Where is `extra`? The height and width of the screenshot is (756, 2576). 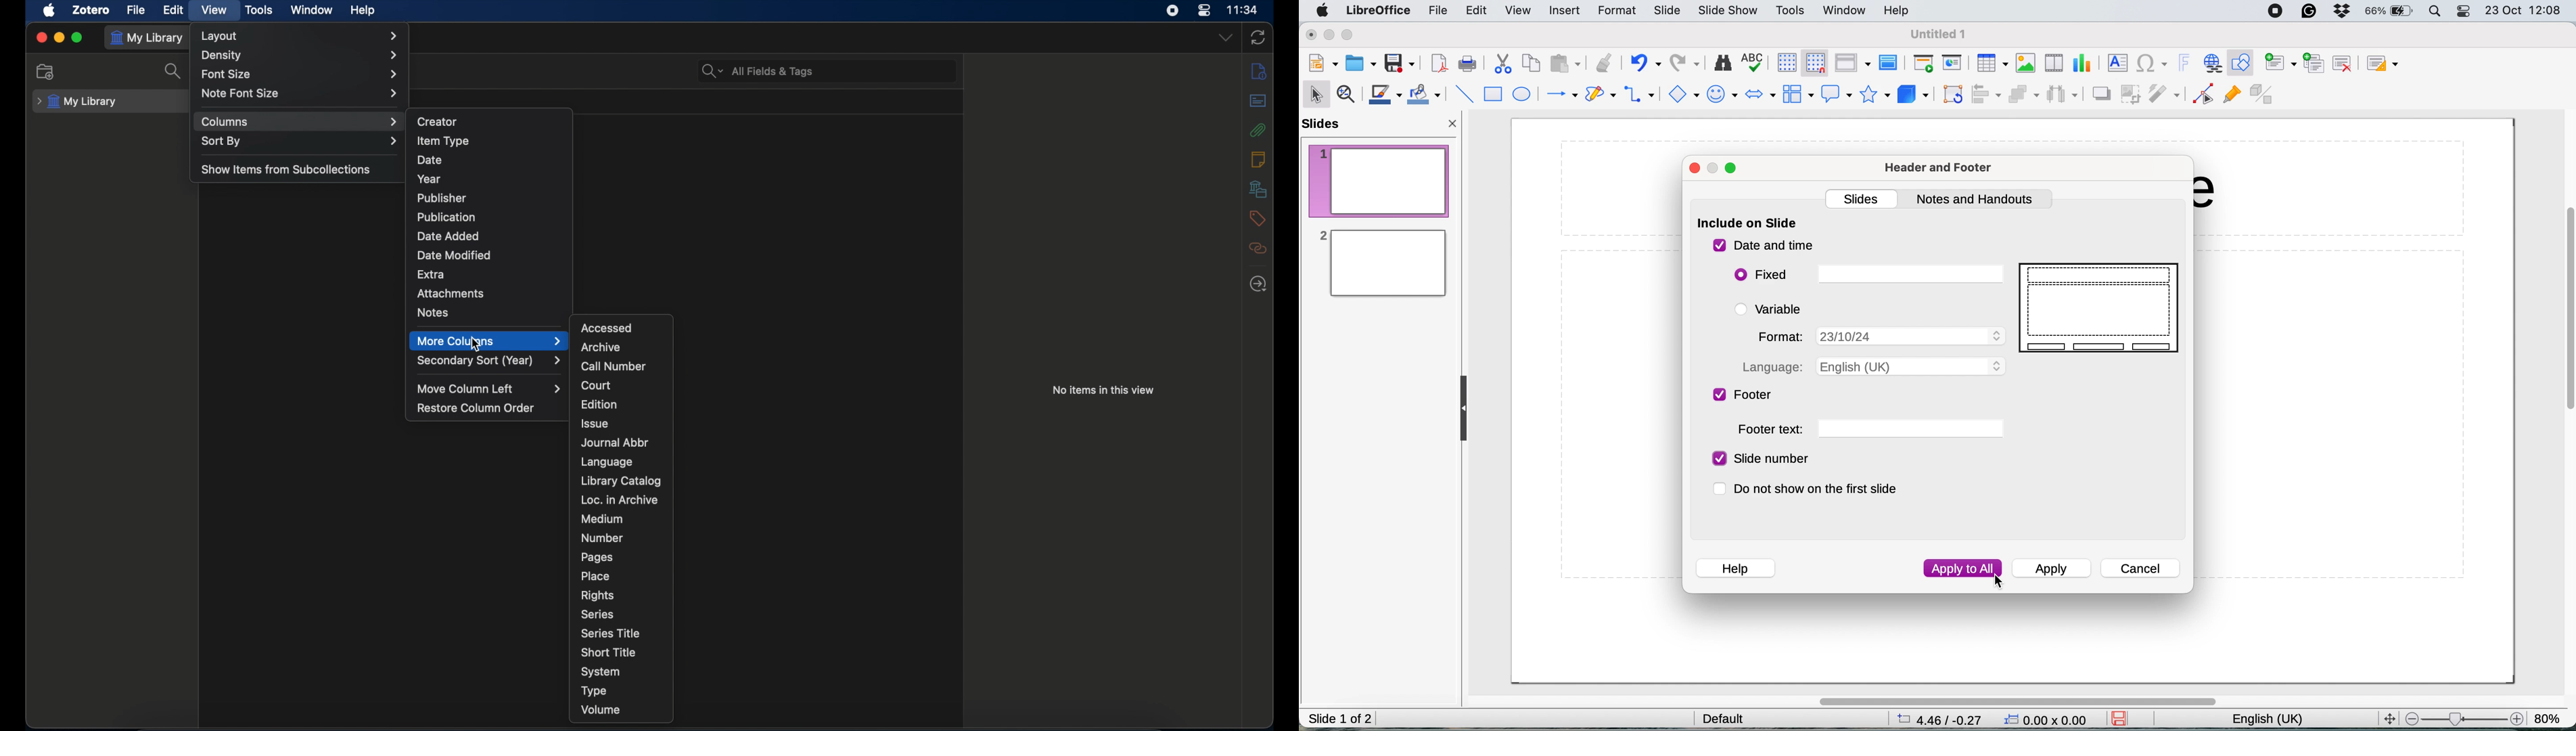
extra is located at coordinates (432, 274).